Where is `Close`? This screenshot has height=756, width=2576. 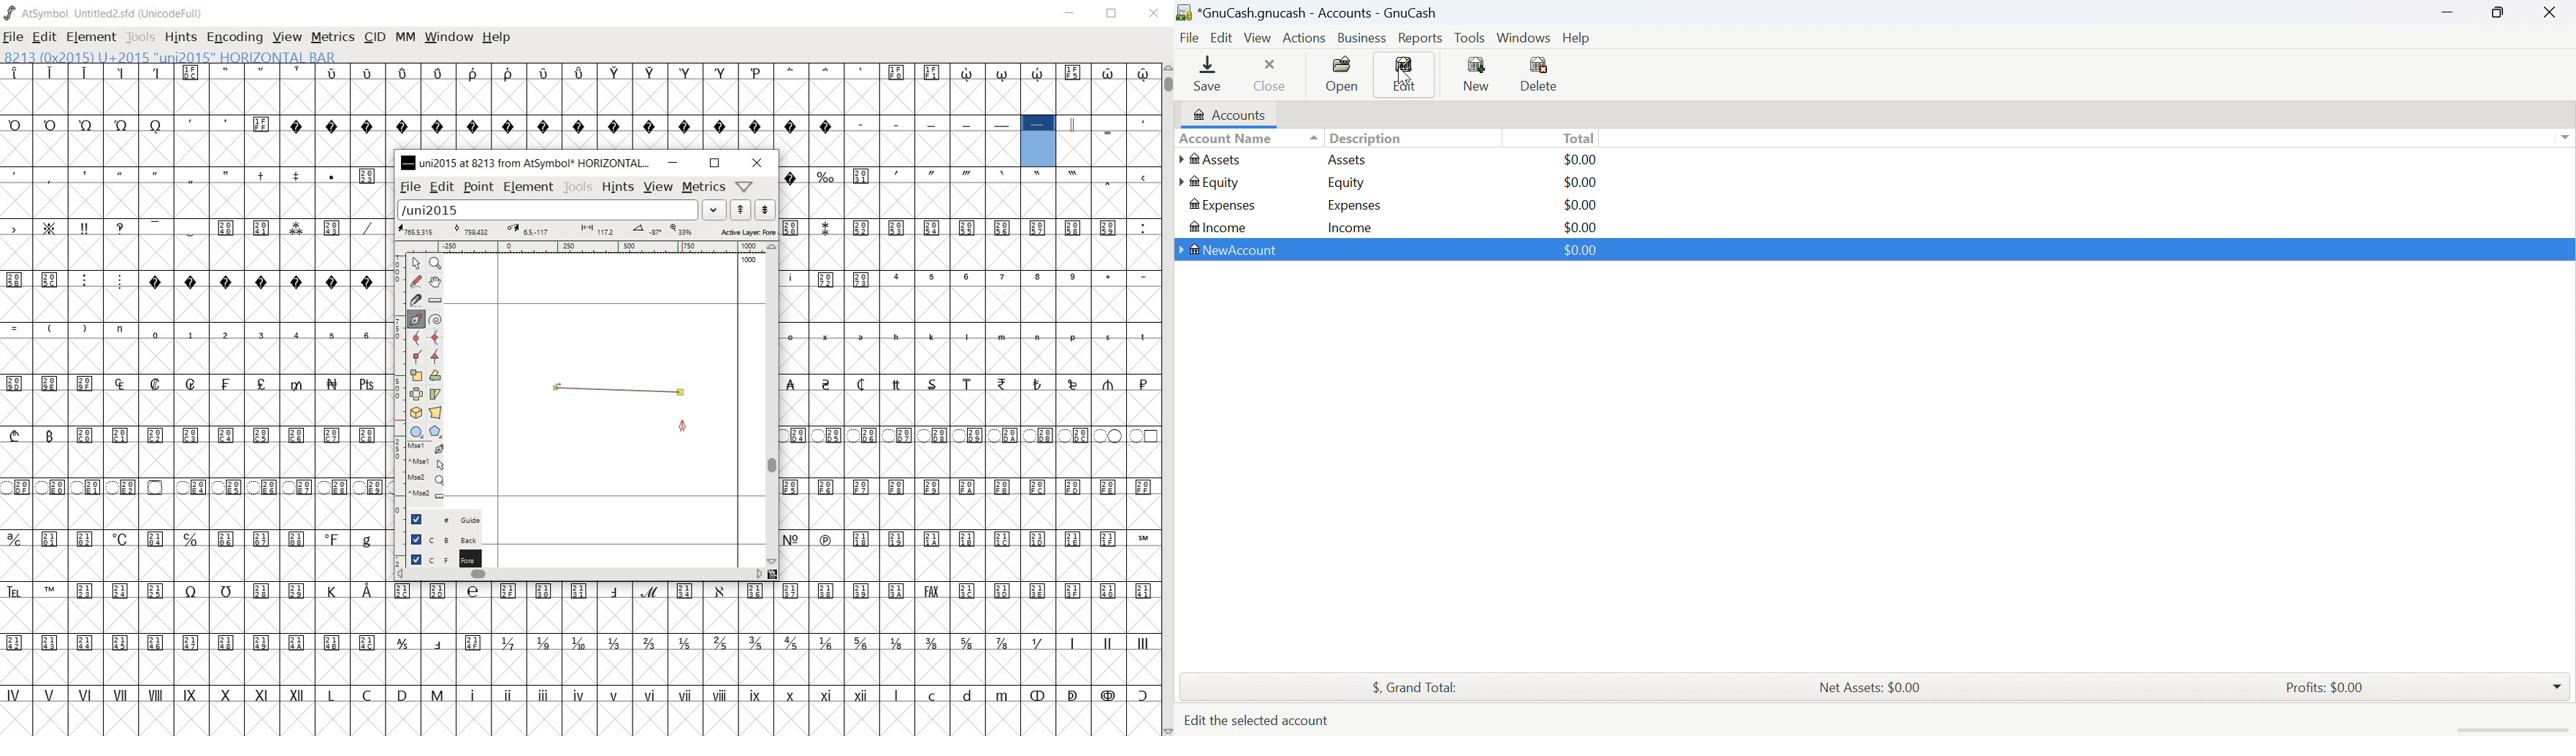 Close is located at coordinates (2550, 12).